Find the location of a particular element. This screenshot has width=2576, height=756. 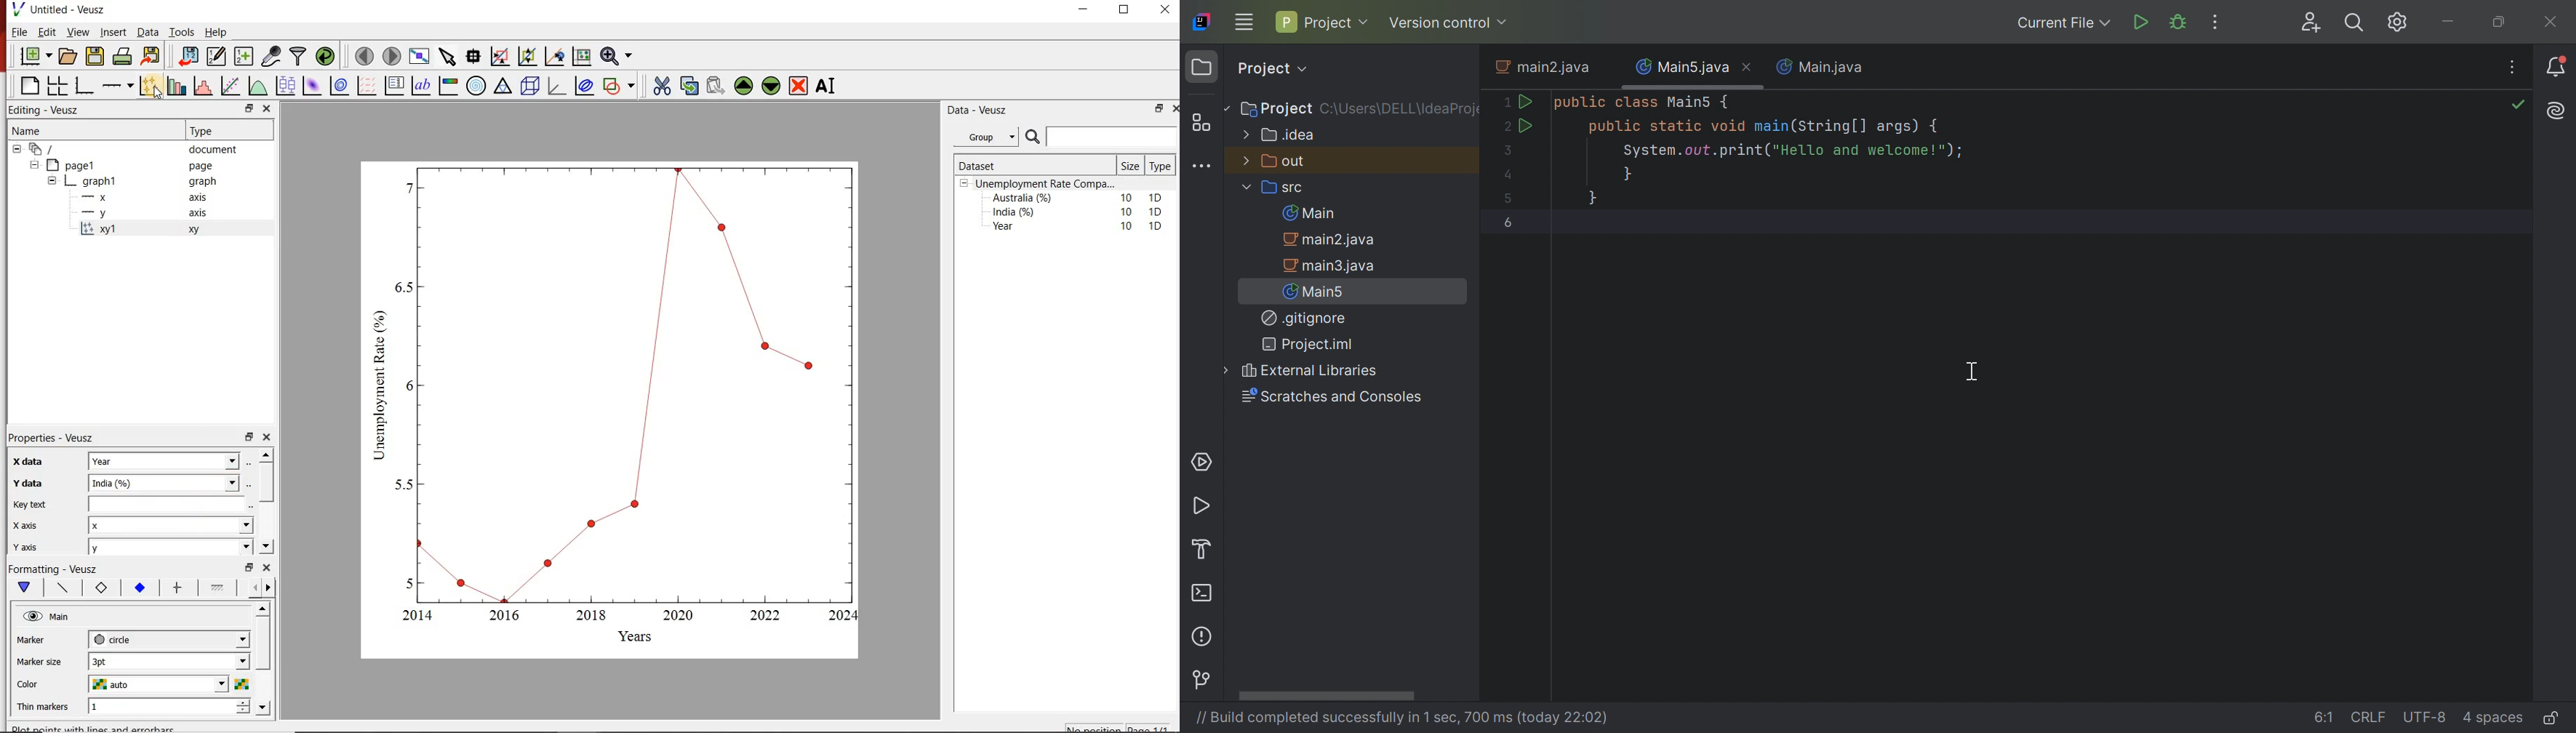

No problems found is located at coordinates (2518, 108).